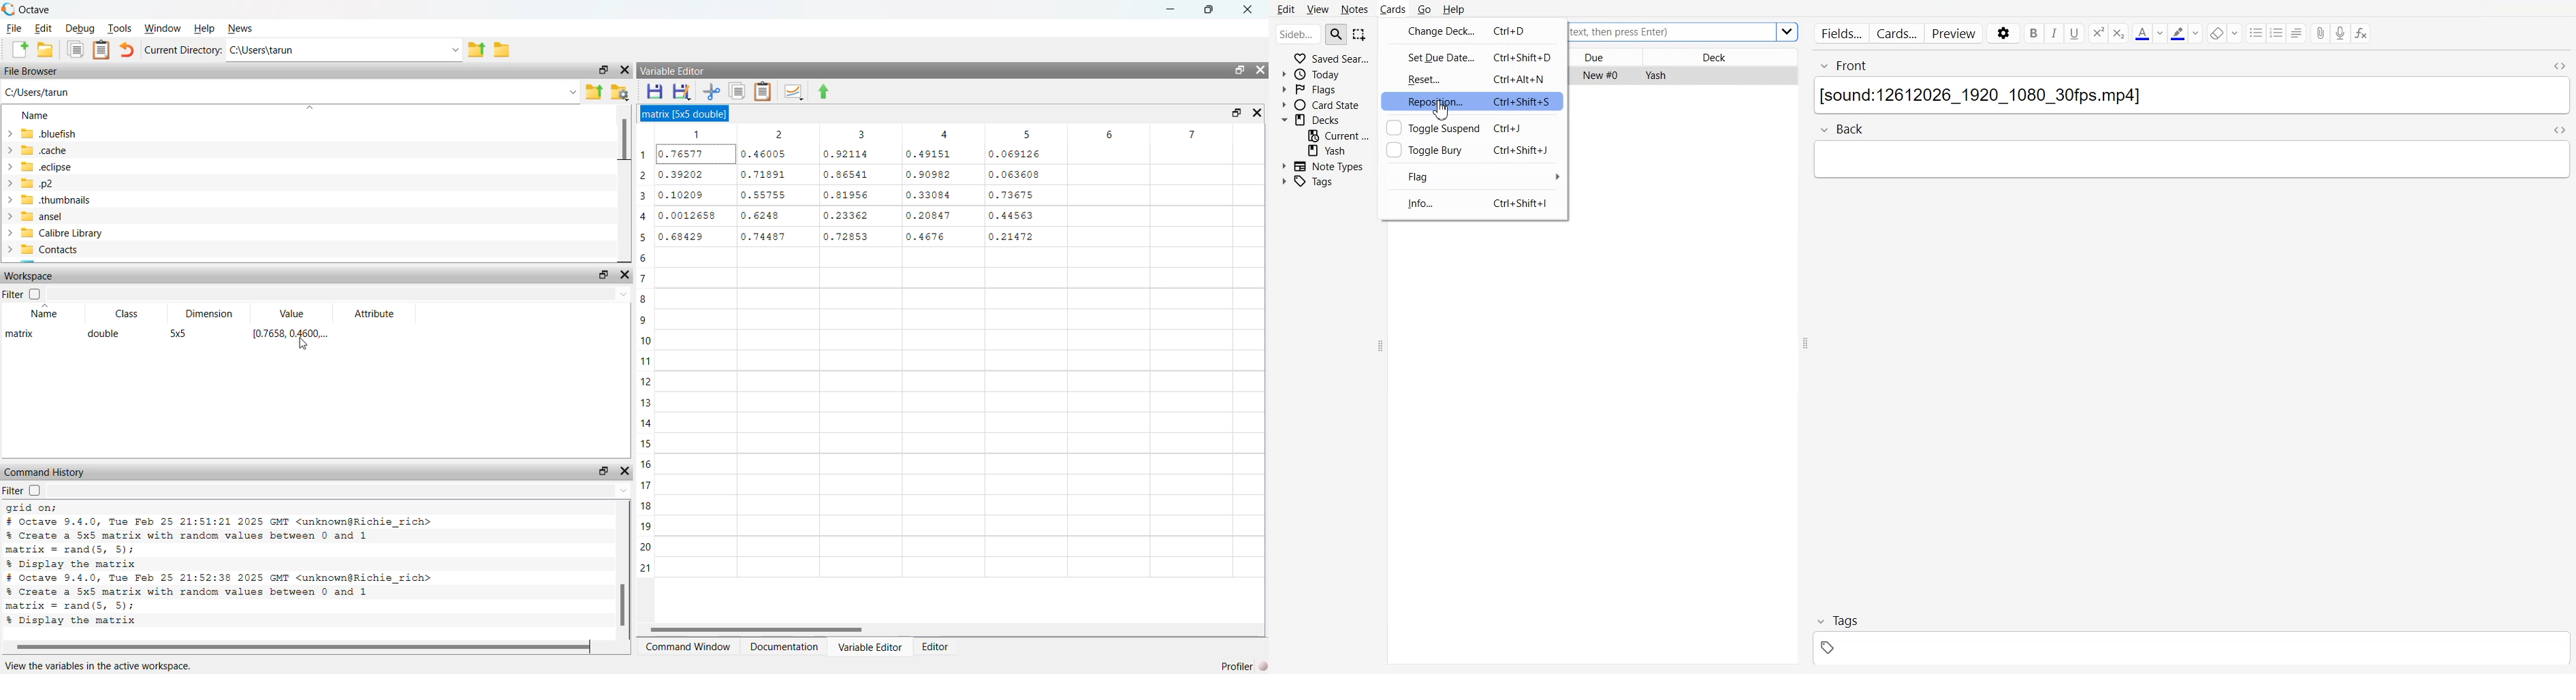 The image size is (2576, 700). What do you see at coordinates (2560, 130) in the screenshot?
I see `Toggle HTML Editor` at bounding box center [2560, 130].